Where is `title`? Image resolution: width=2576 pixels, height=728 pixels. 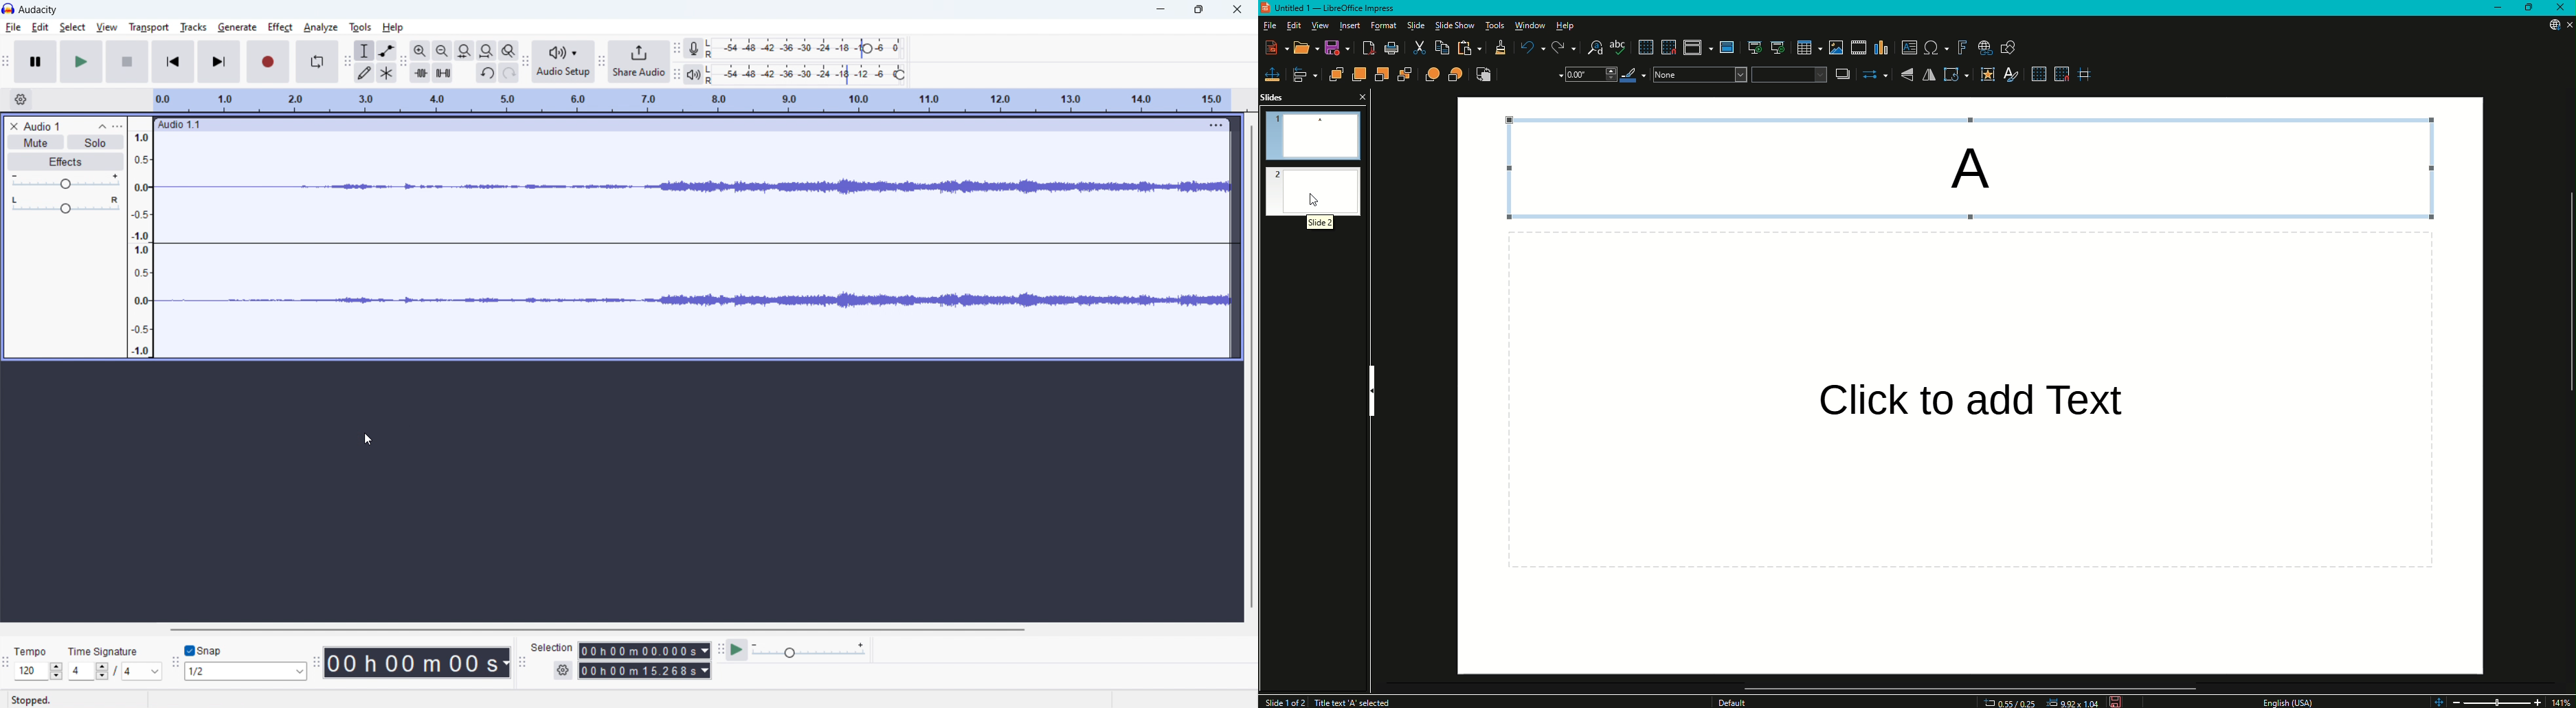 title is located at coordinates (39, 10).